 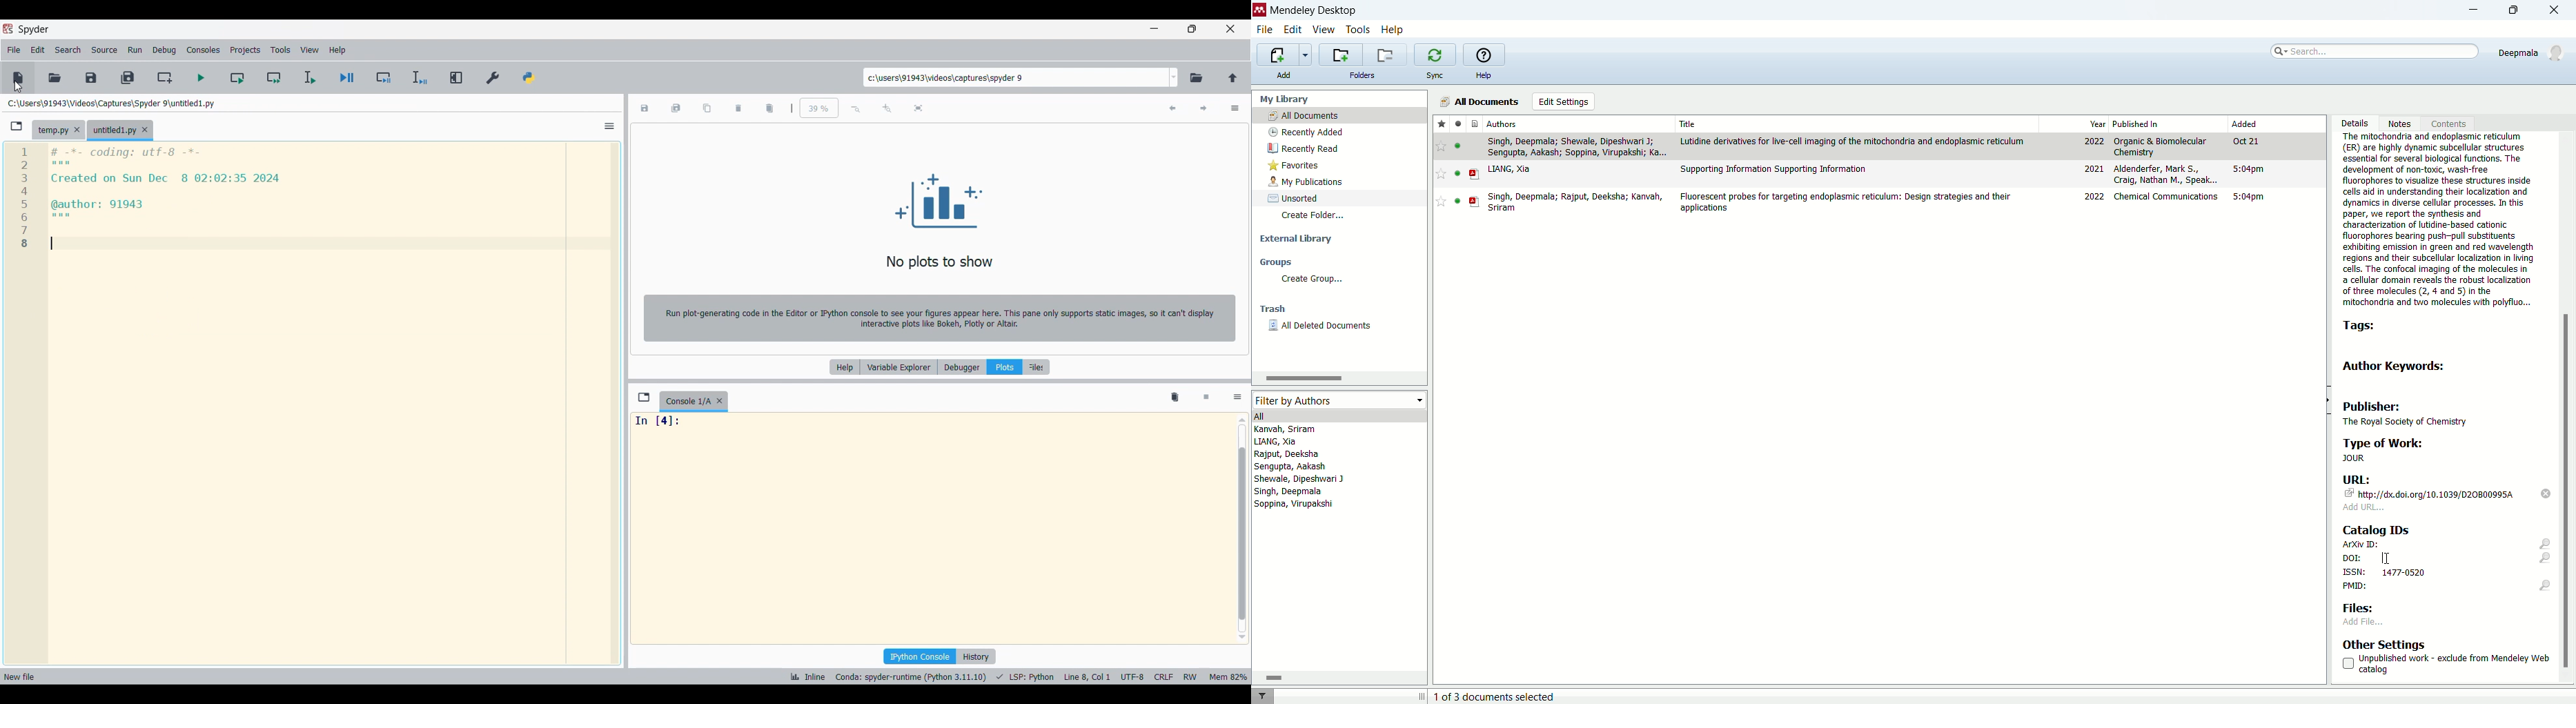 What do you see at coordinates (1476, 123) in the screenshot?
I see `document type` at bounding box center [1476, 123].